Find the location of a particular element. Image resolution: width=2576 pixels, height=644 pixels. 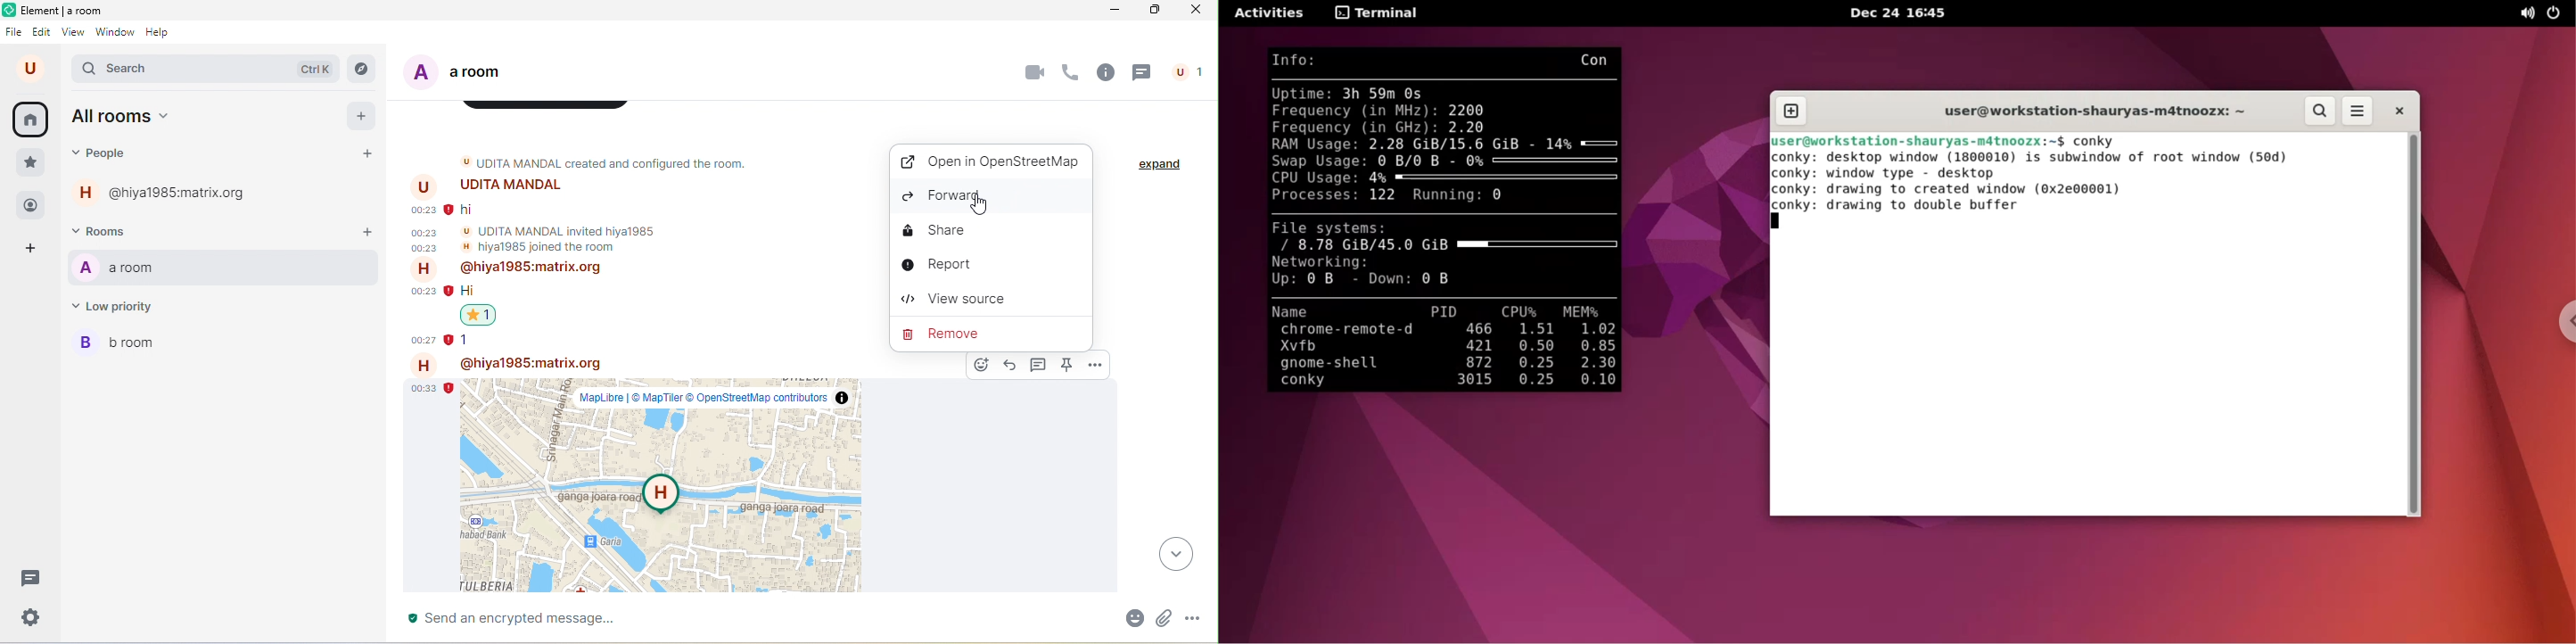

maximize is located at coordinates (1154, 12).